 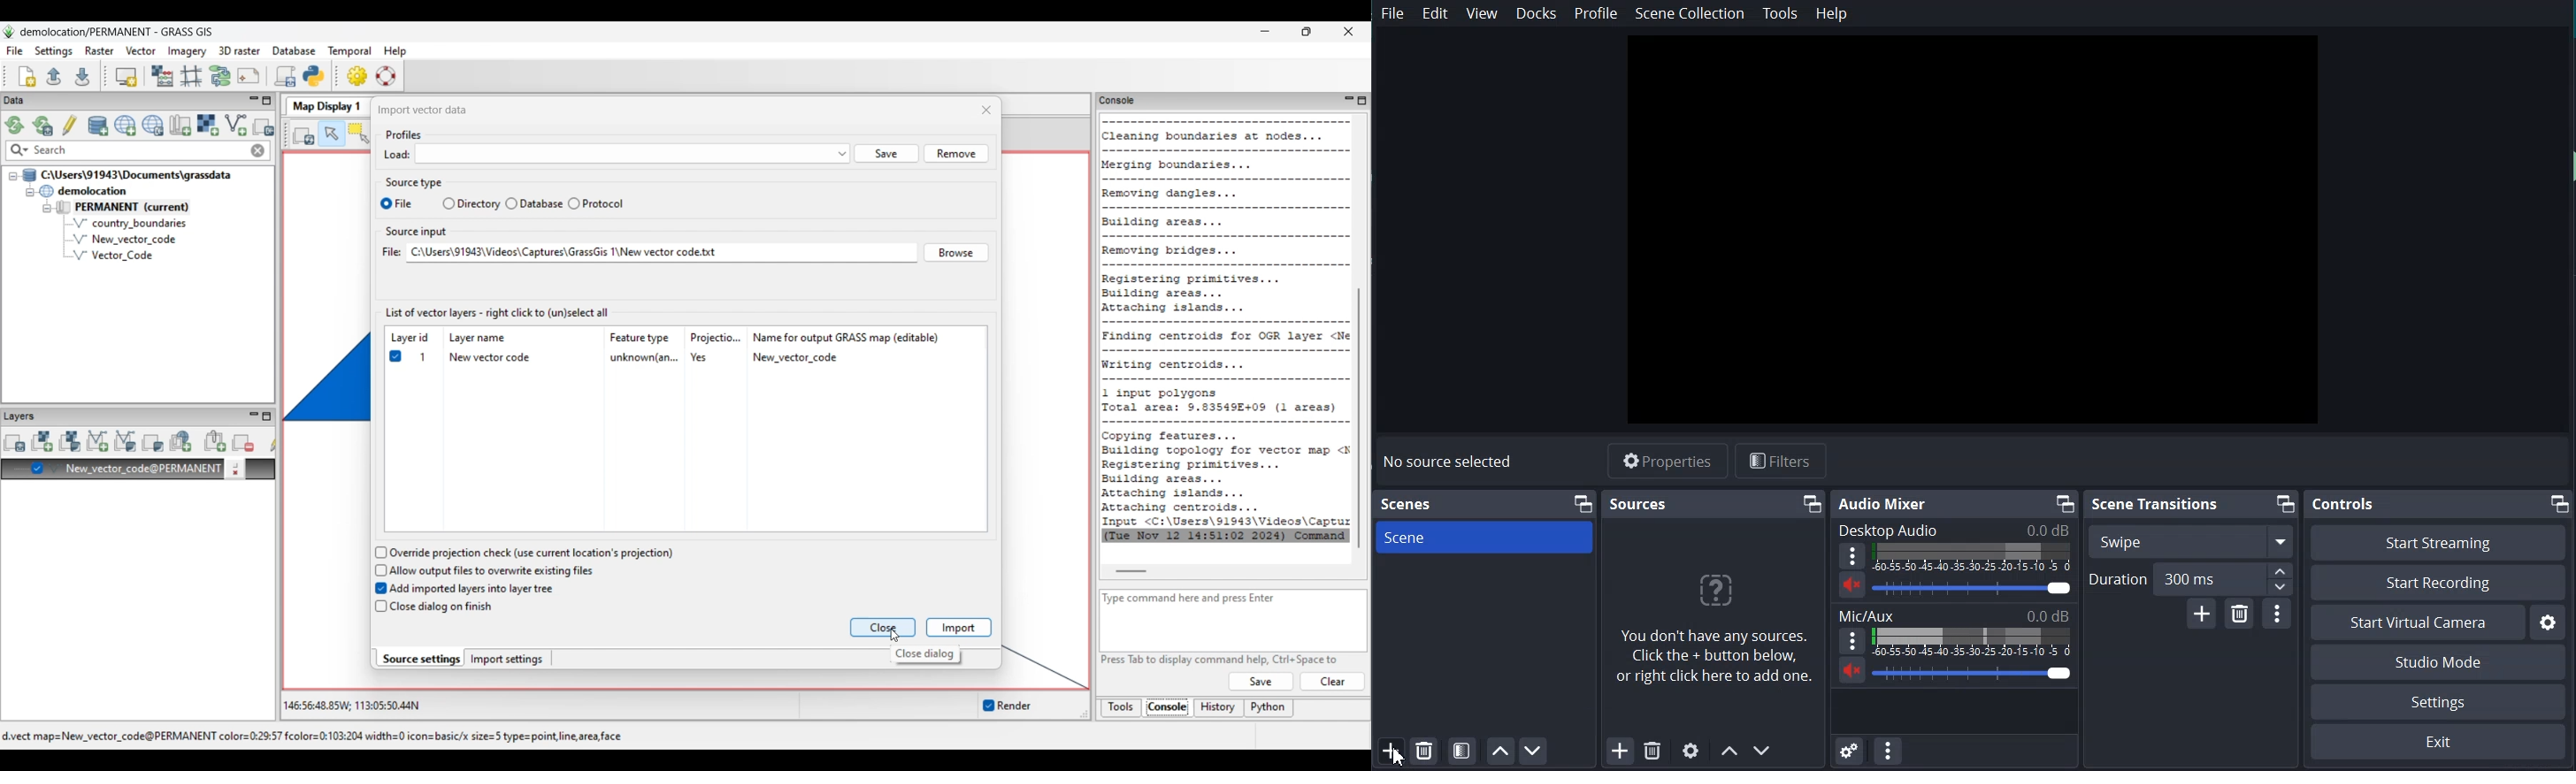 I want to click on Move Scene Down, so click(x=1533, y=751).